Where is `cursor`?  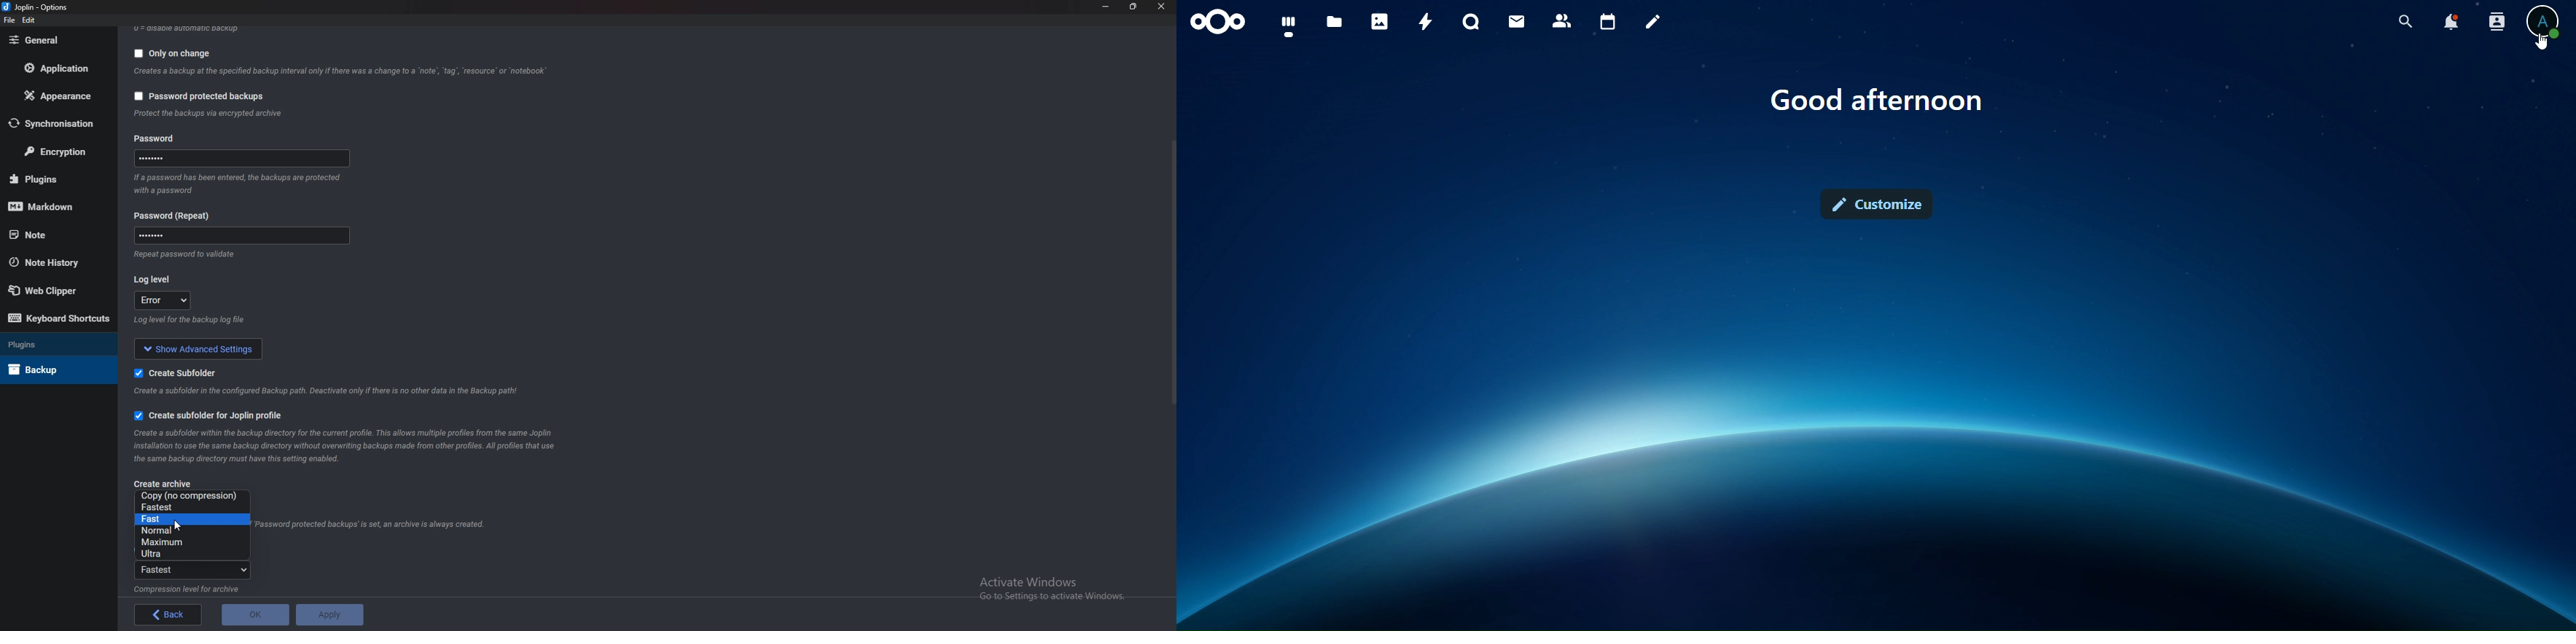
cursor is located at coordinates (183, 524).